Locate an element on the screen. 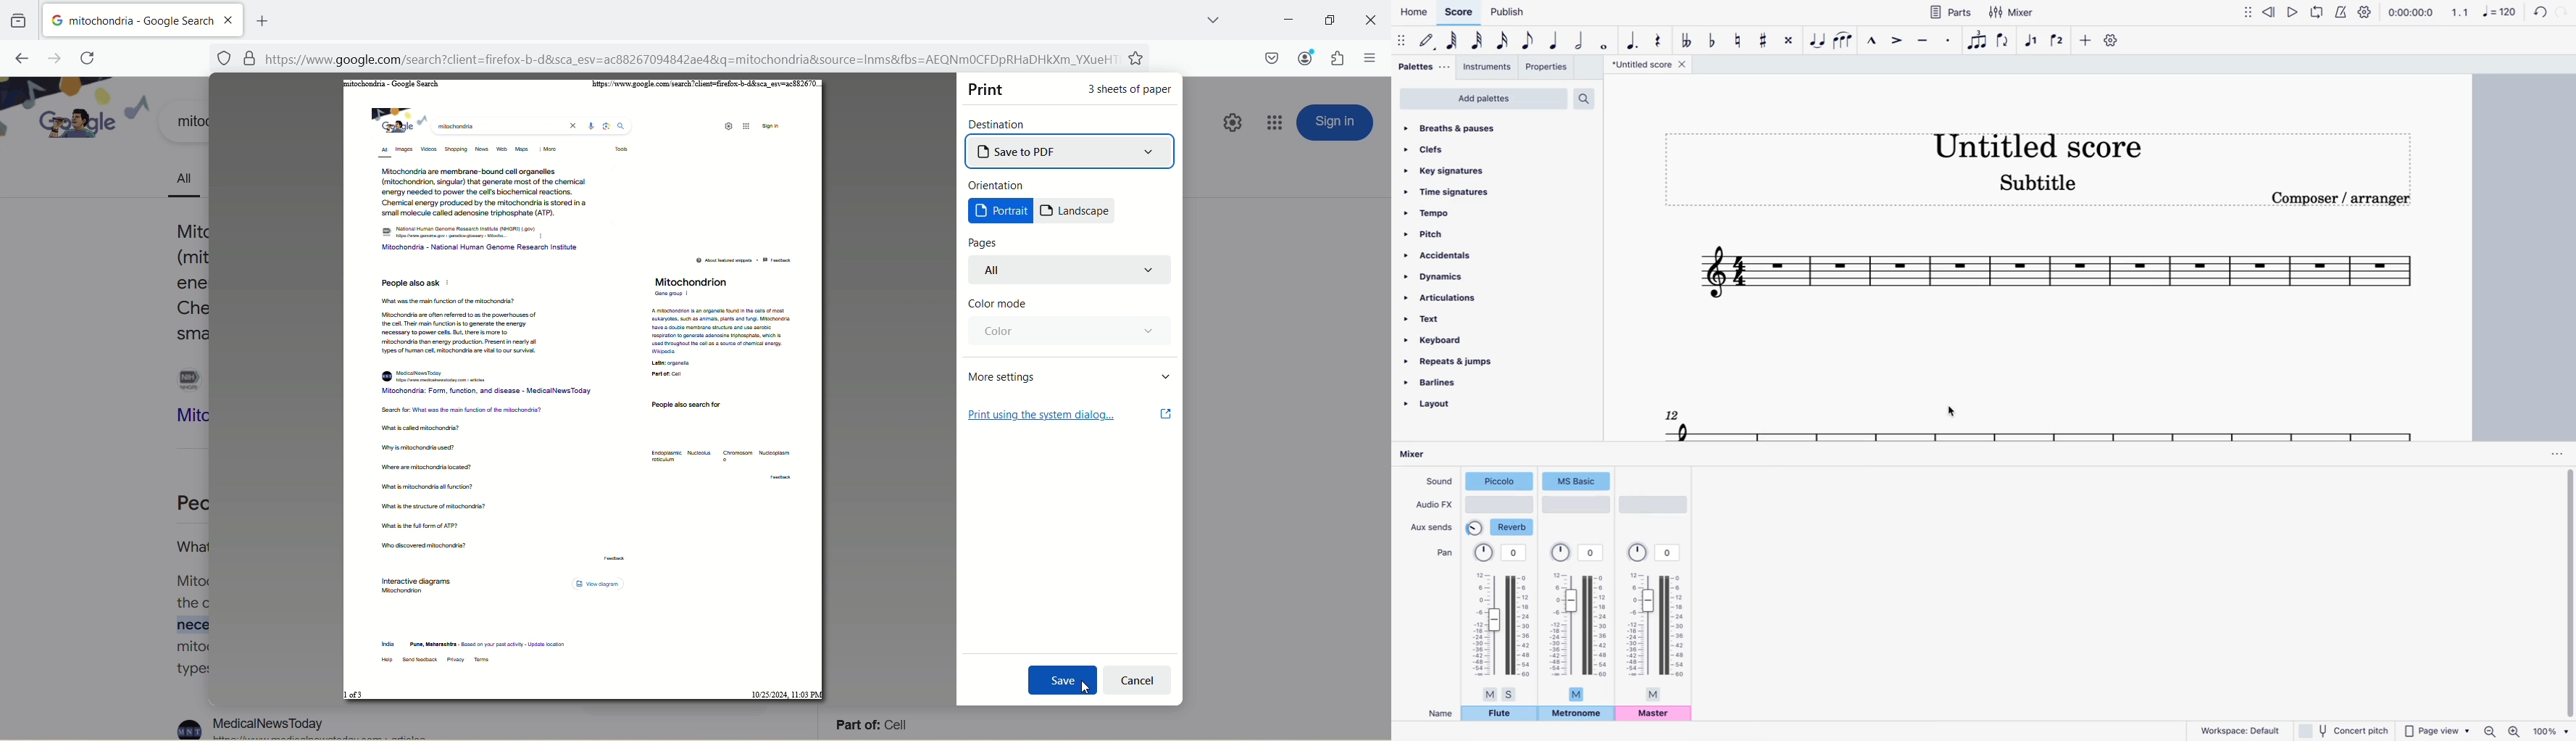 The height and width of the screenshot is (756, 2576). favorites  is located at coordinates (1138, 59).